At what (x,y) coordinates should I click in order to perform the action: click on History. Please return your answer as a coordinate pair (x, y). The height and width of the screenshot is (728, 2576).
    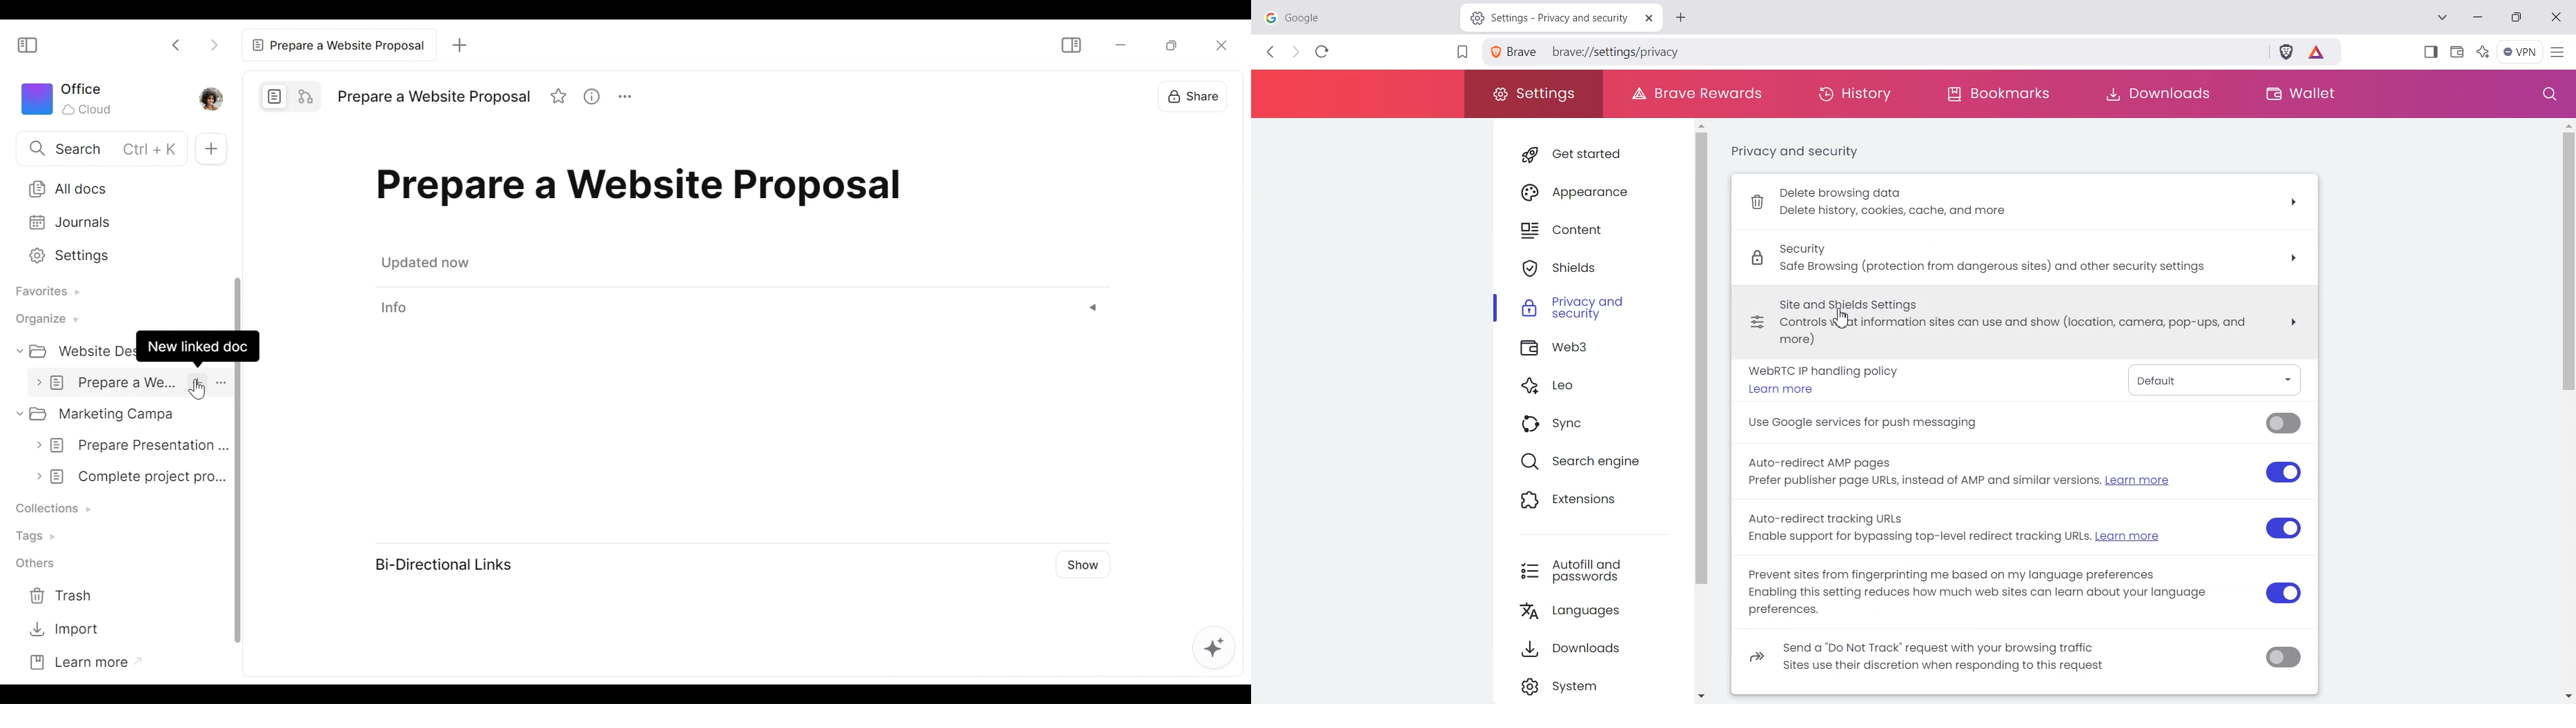
    Looking at the image, I should click on (1855, 94).